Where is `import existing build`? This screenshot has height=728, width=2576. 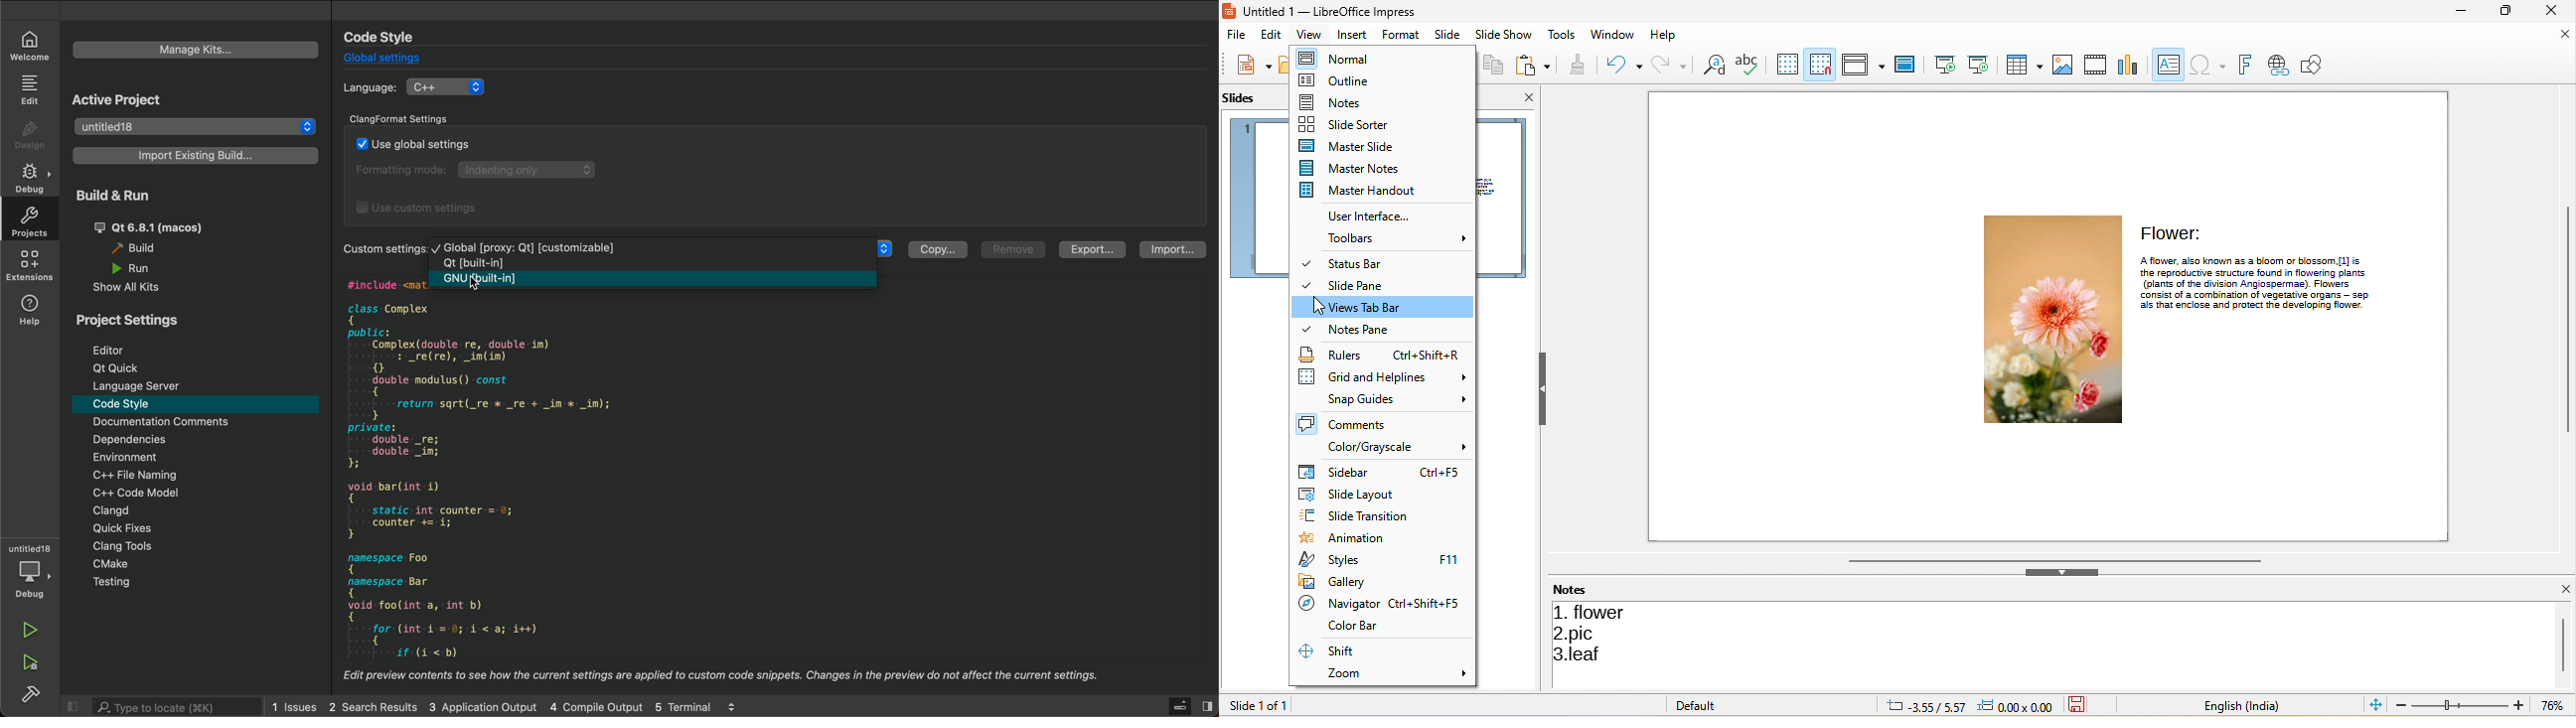 import existing build is located at coordinates (196, 155).